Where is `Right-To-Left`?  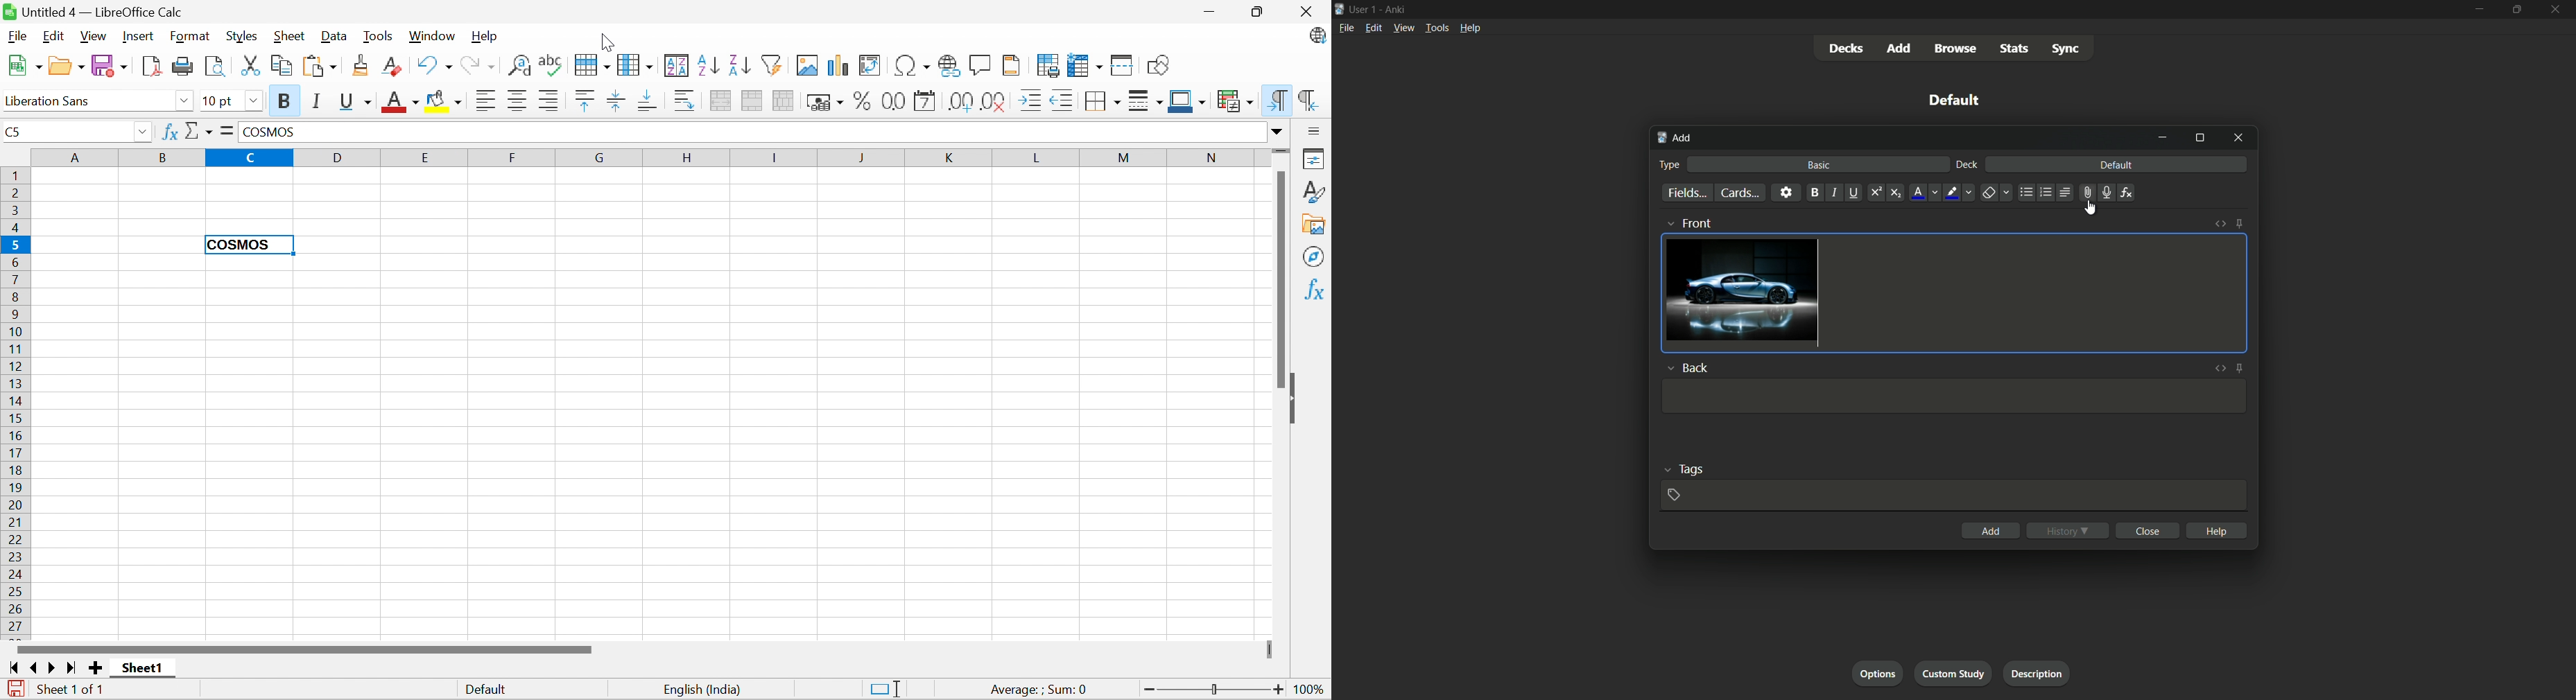
Right-To-Left is located at coordinates (1310, 100).